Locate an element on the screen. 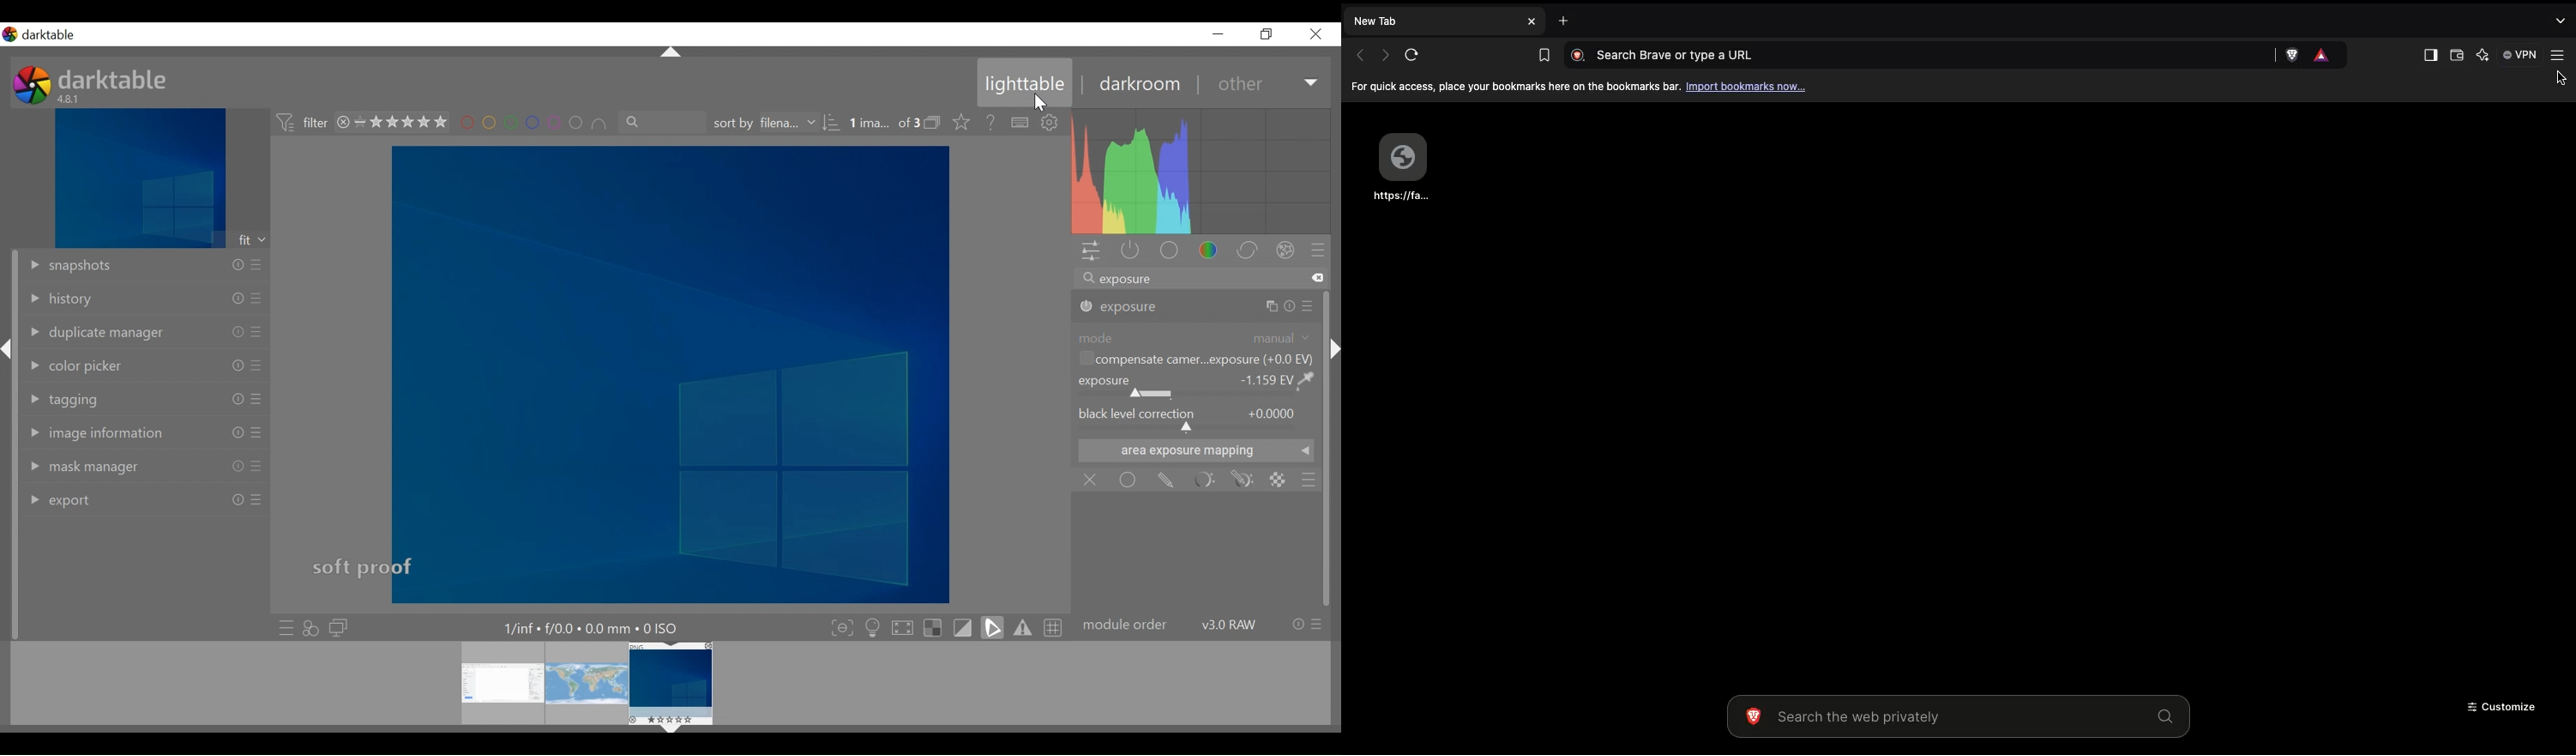  close is located at coordinates (343, 123).